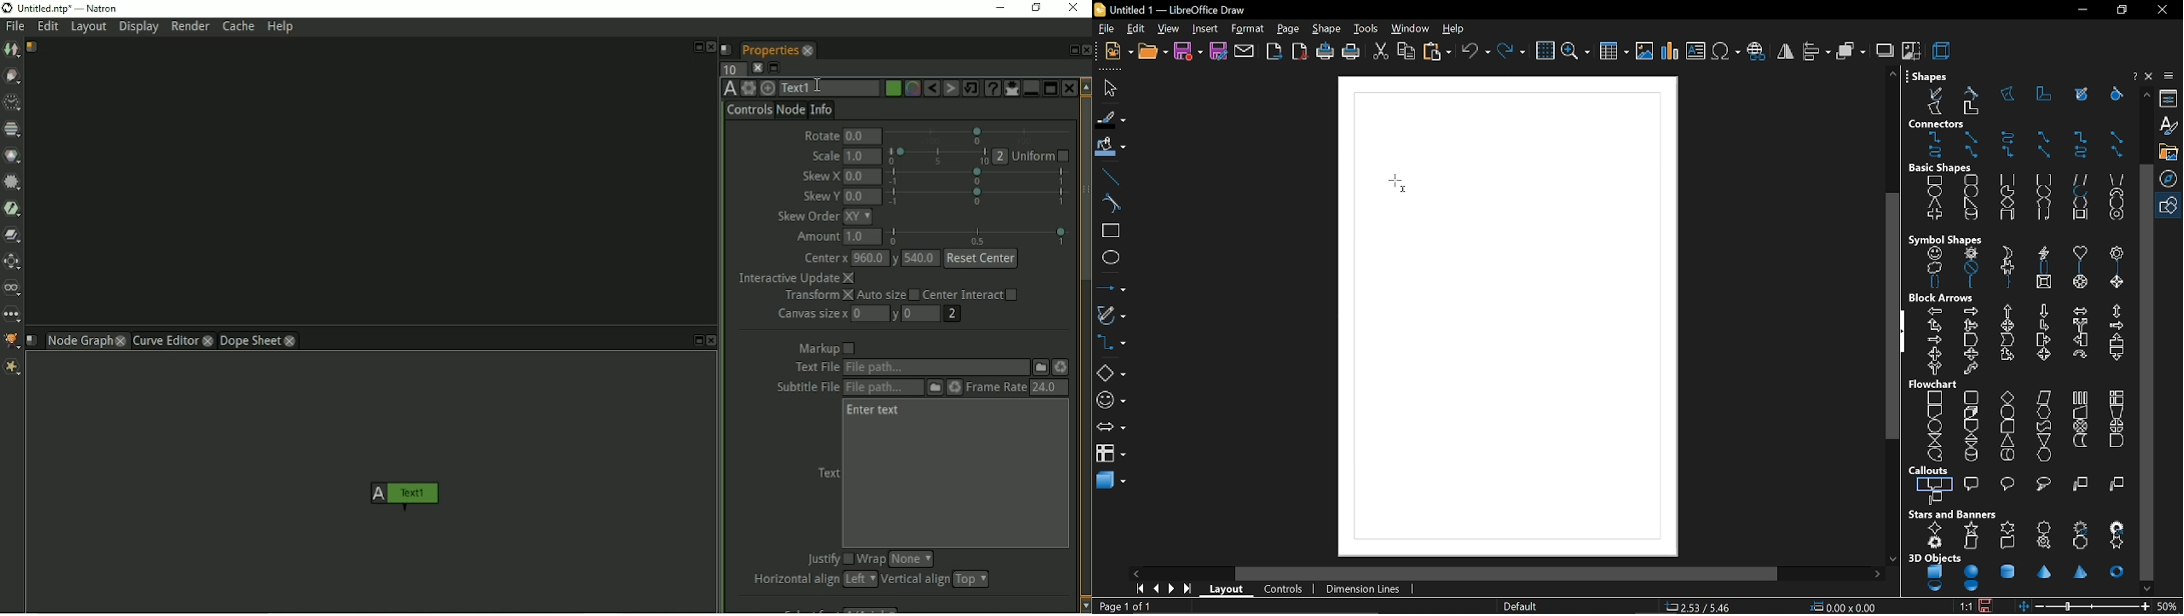 This screenshot has width=2184, height=616. I want to click on double brace, so click(1935, 283).